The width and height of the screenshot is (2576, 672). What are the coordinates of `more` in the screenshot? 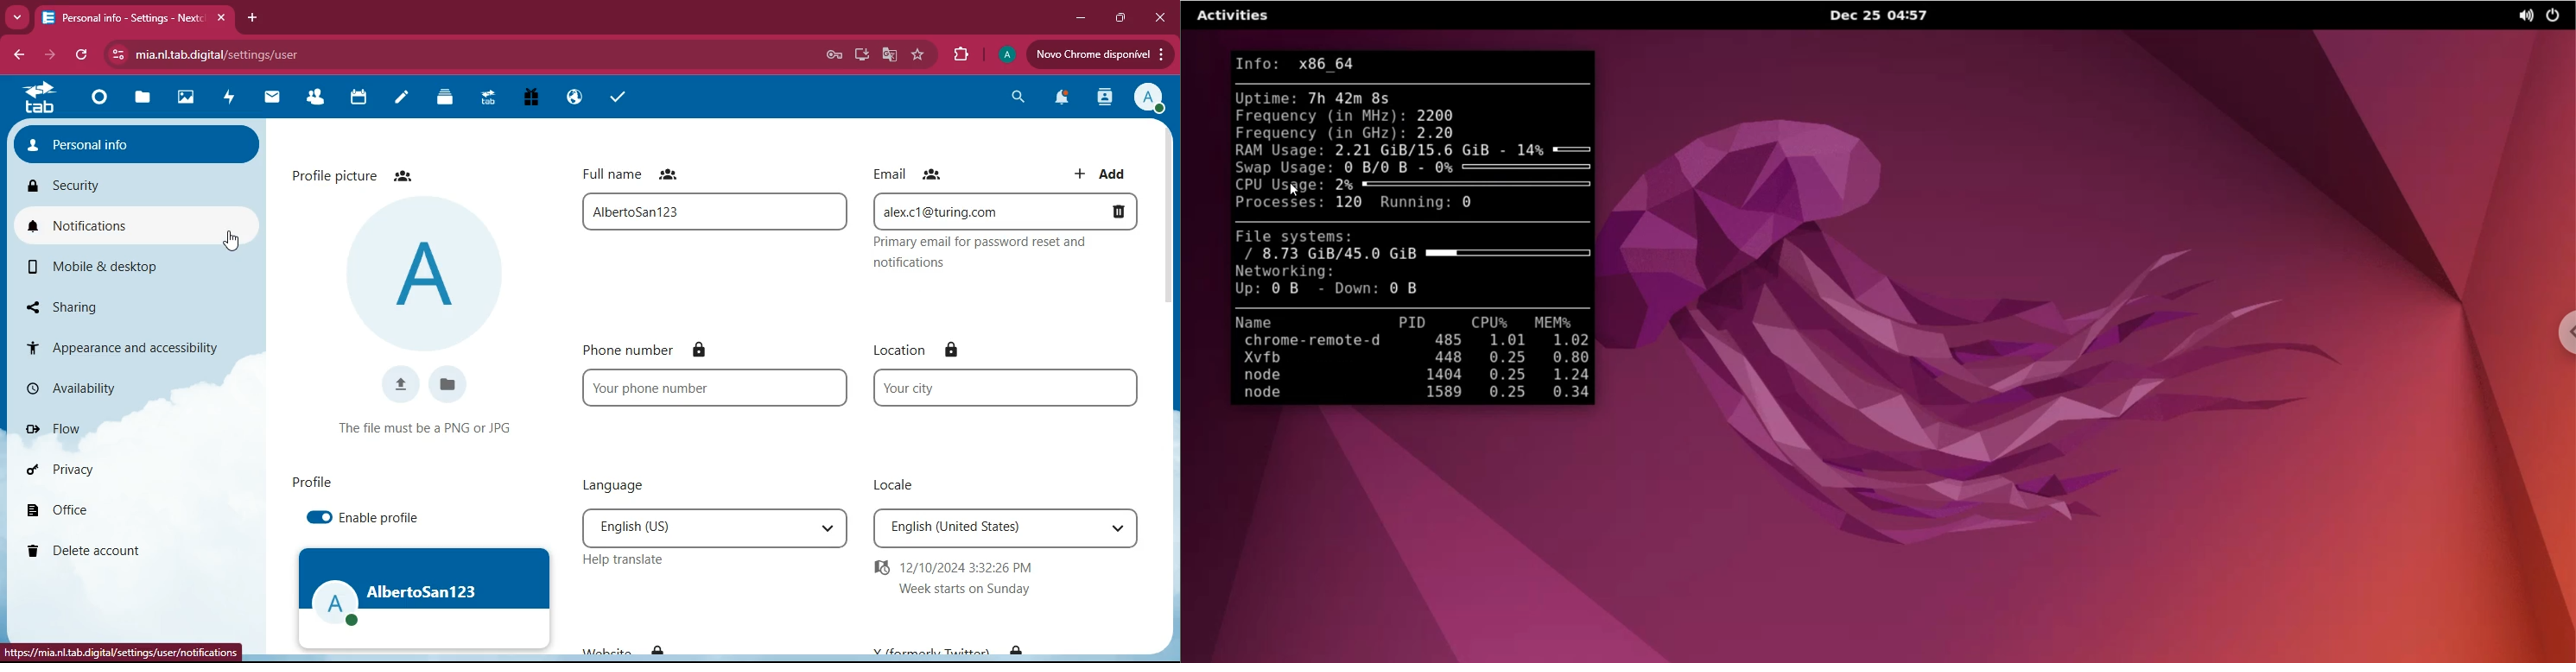 It's located at (17, 16).